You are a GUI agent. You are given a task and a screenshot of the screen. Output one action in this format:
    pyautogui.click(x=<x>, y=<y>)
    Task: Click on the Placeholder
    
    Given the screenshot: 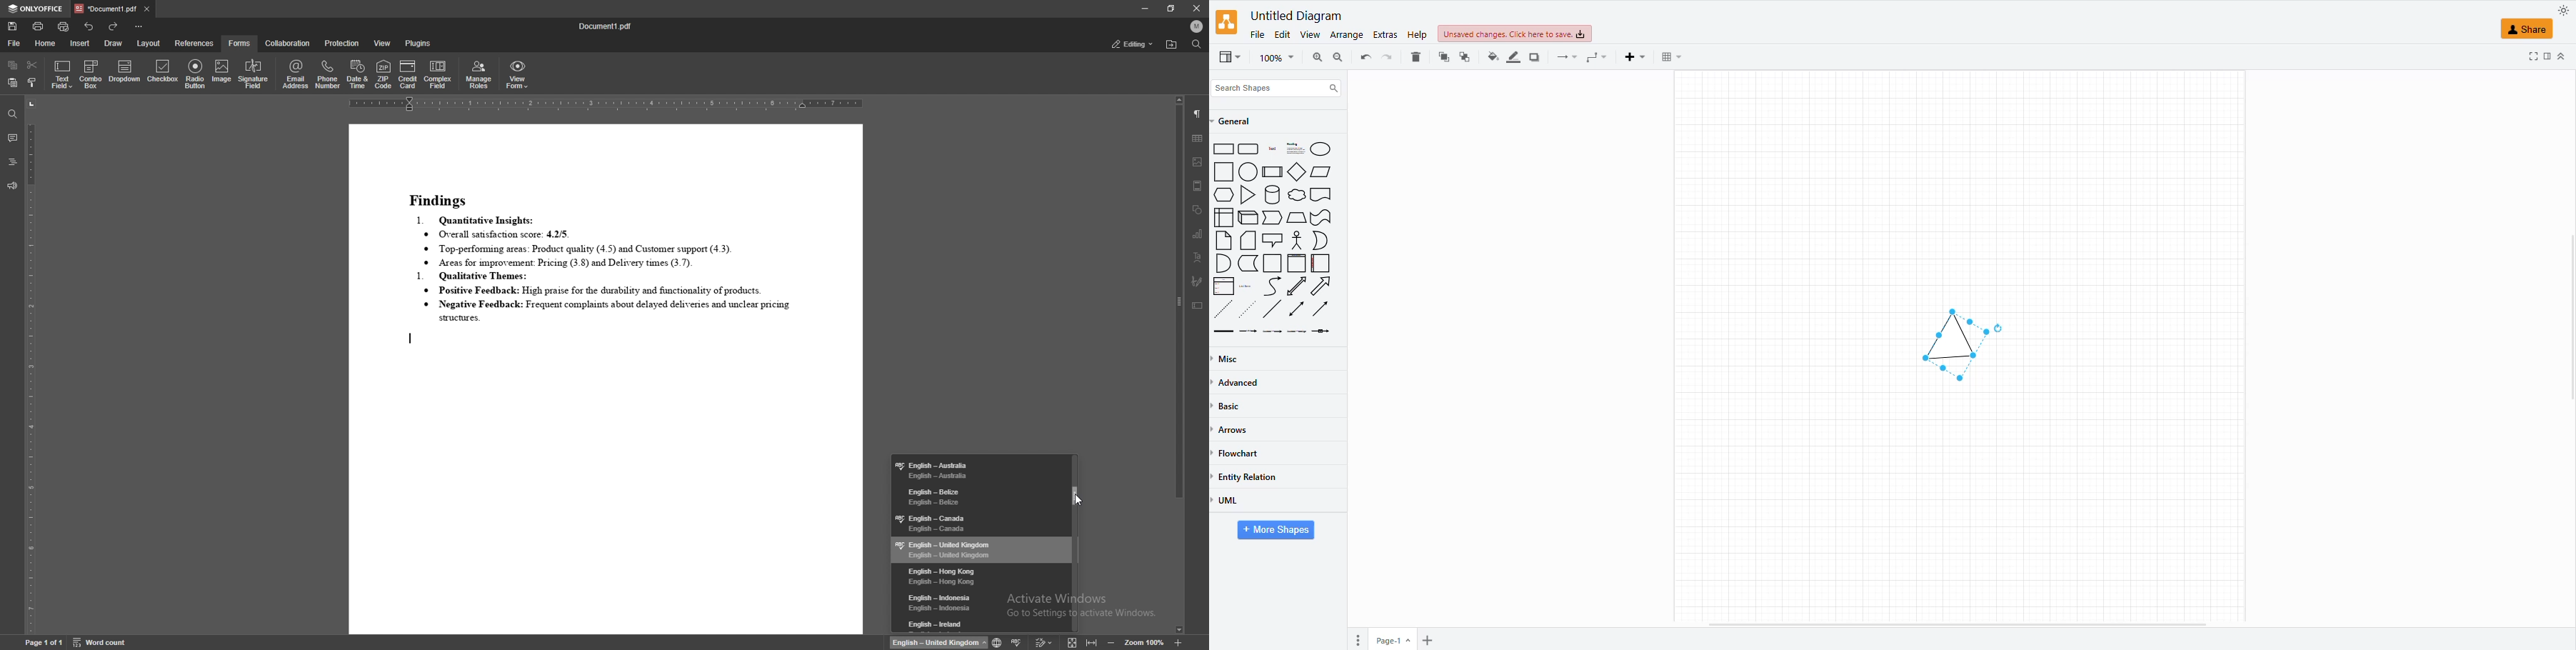 What is the action you would take?
    pyautogui.click(x=1246, y=286)
    